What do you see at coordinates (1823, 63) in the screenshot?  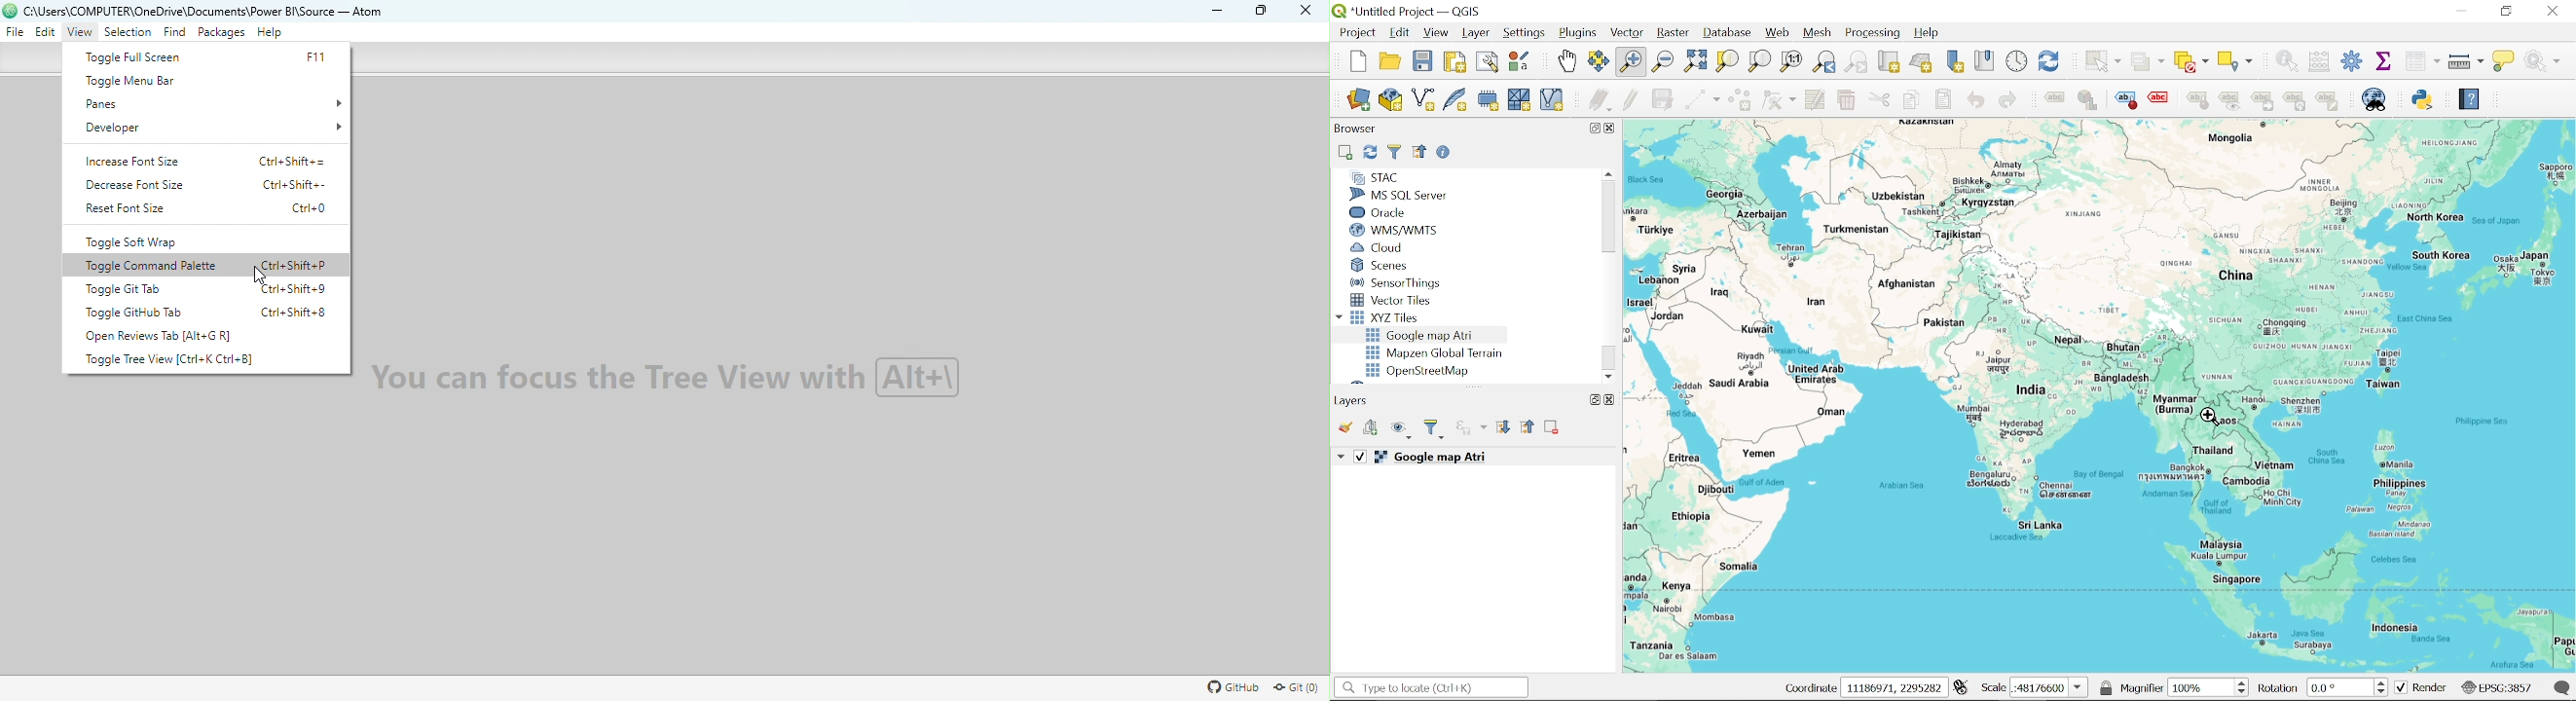 I see `Zoom to last` at bounding box center [1823, 63].